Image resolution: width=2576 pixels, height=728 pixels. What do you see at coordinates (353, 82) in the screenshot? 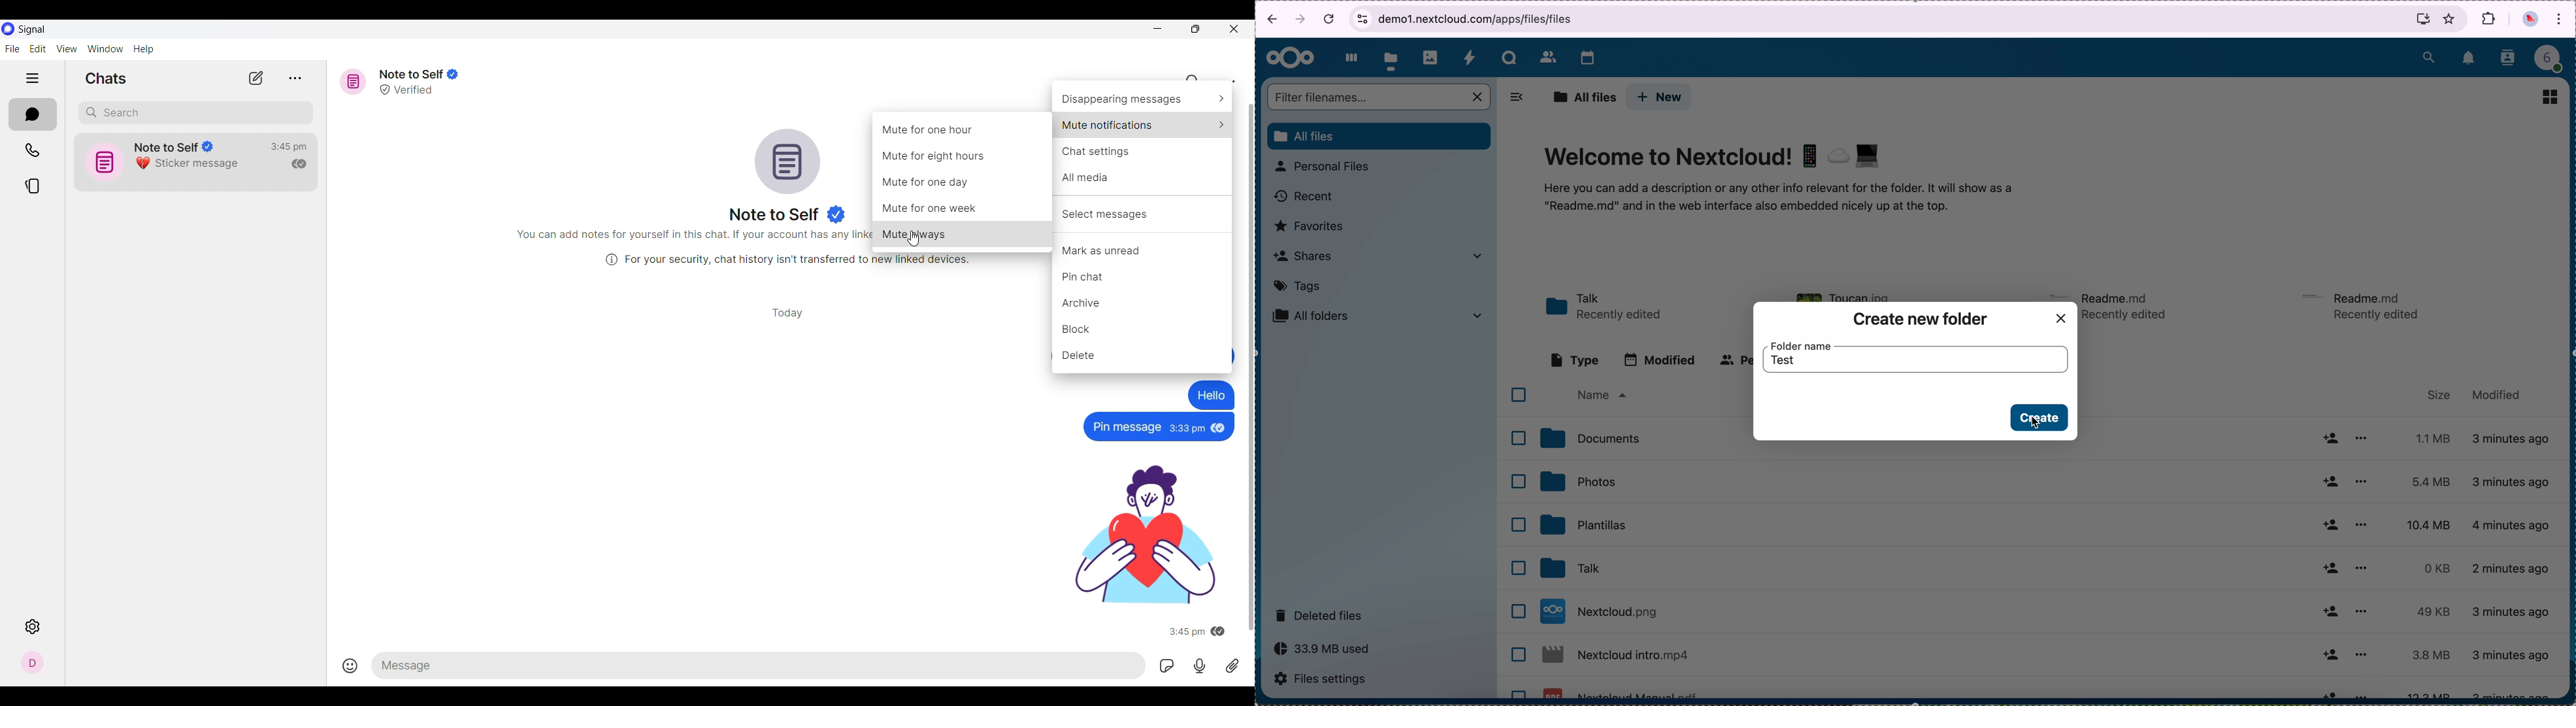
I see `Message icon` at bounding box center [353, 82].